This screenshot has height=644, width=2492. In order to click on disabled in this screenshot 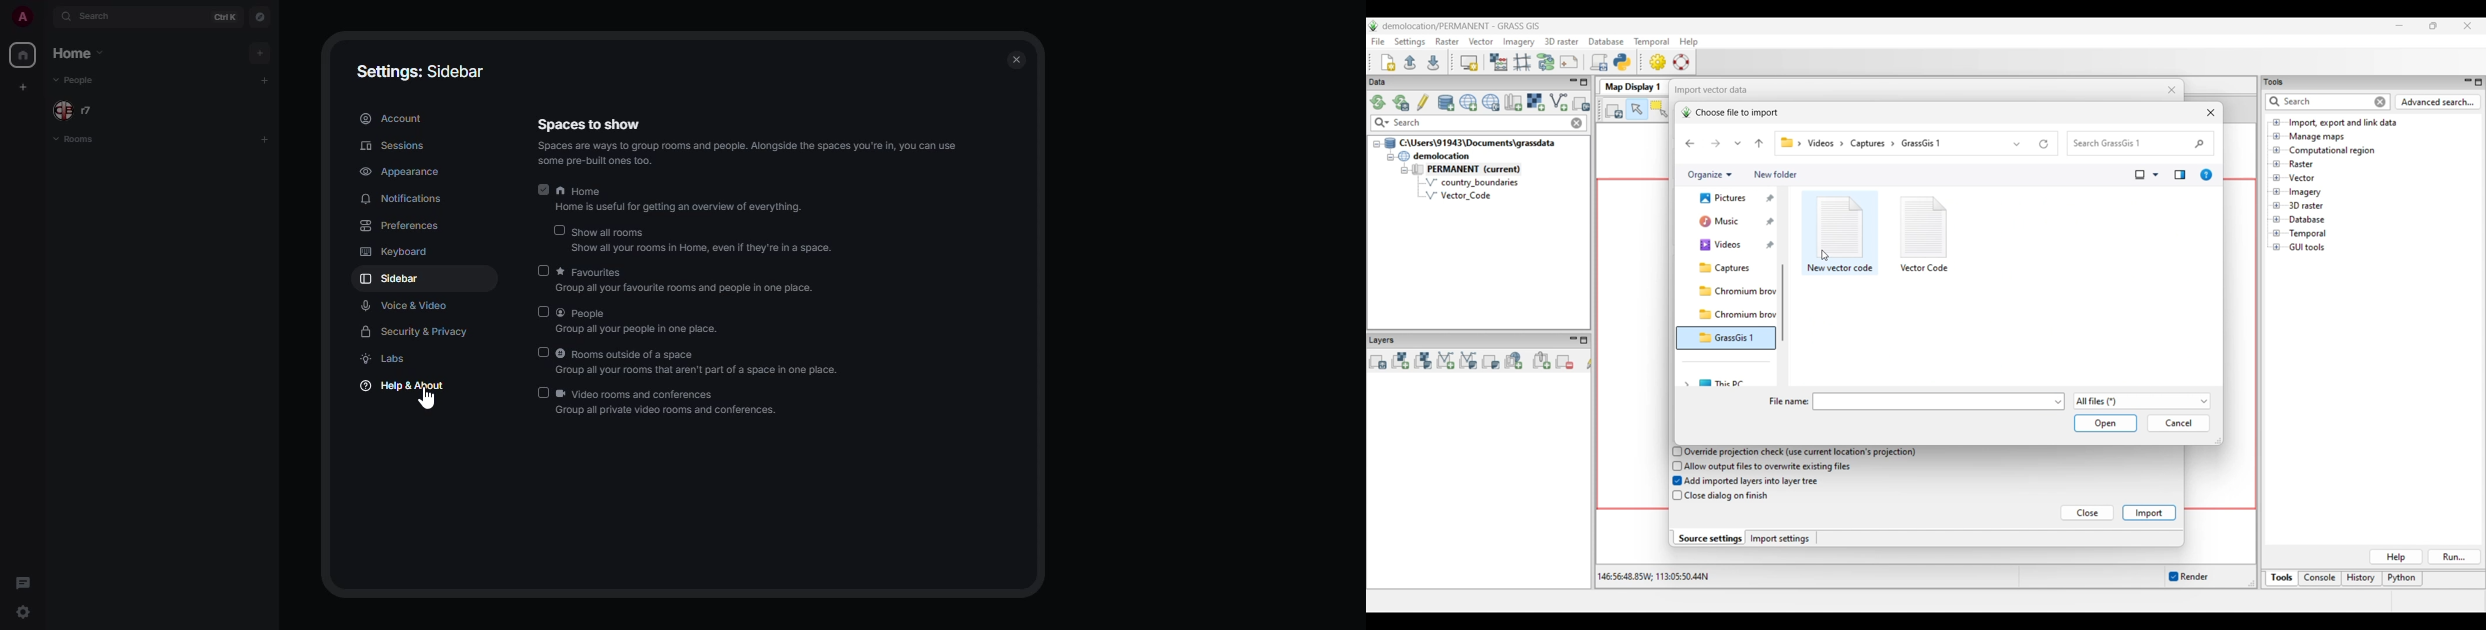, I will do `click(544, 352)`.